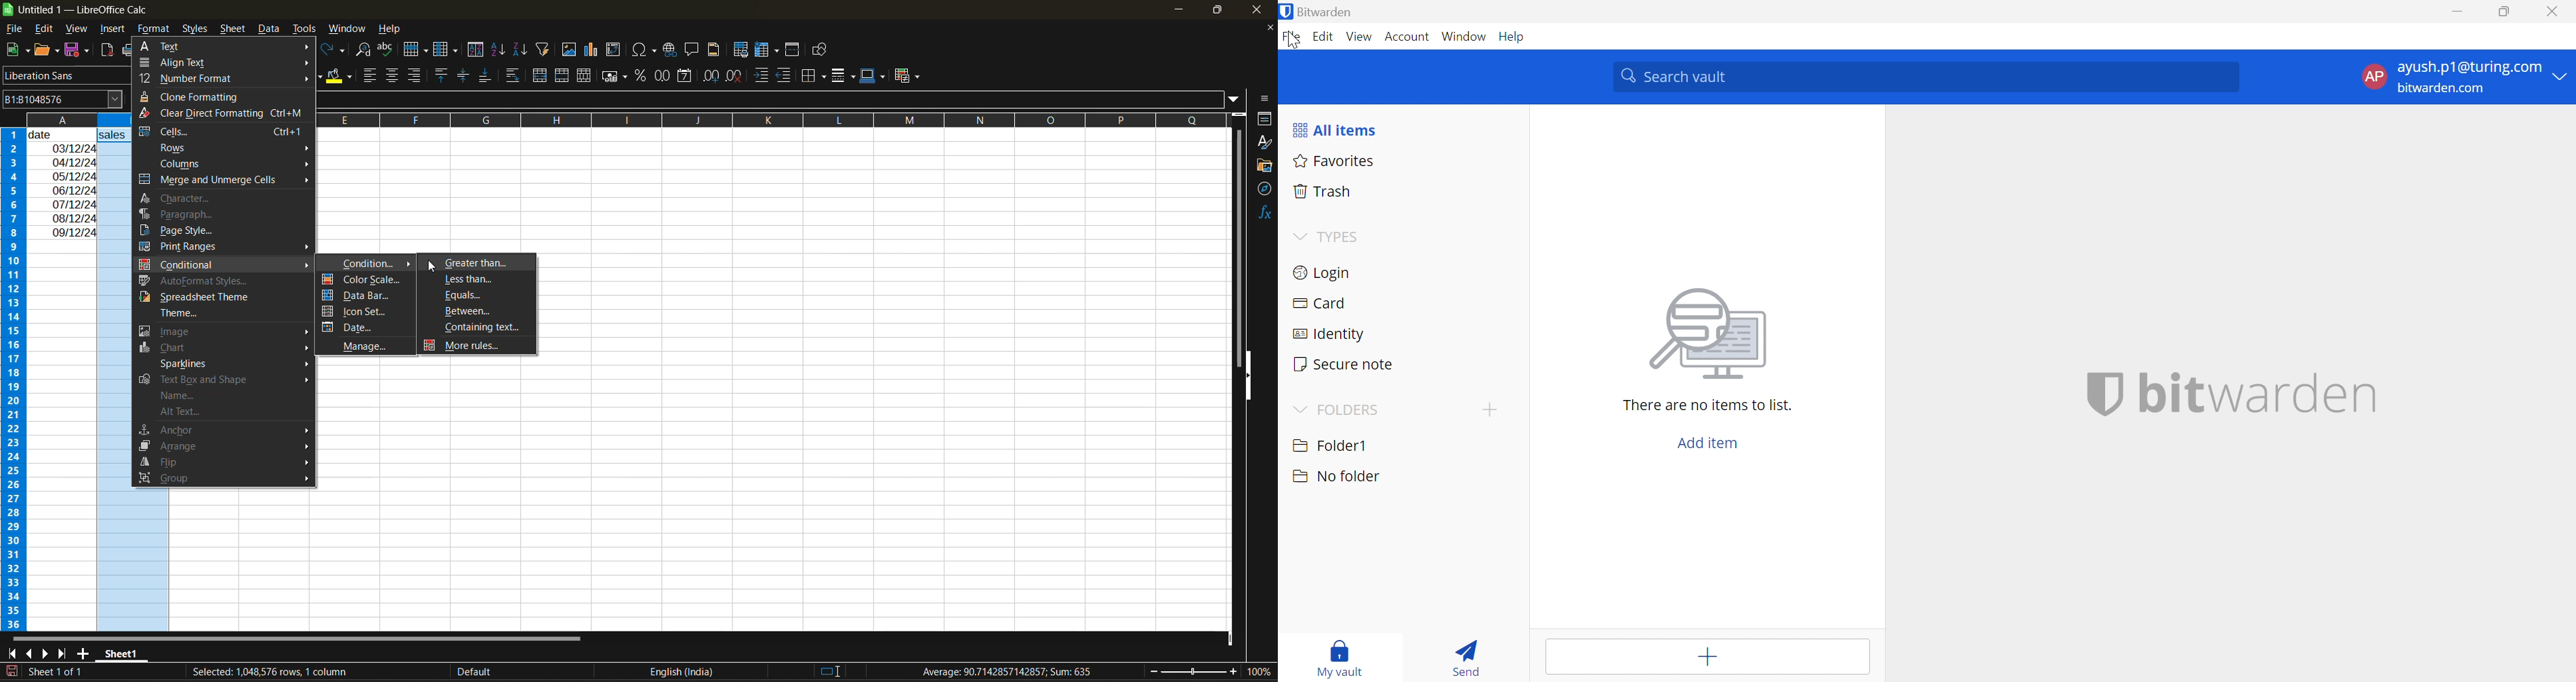  Describe the element at coordinates (1340, 237) in the screenshot. I see `TYPES` at that location.